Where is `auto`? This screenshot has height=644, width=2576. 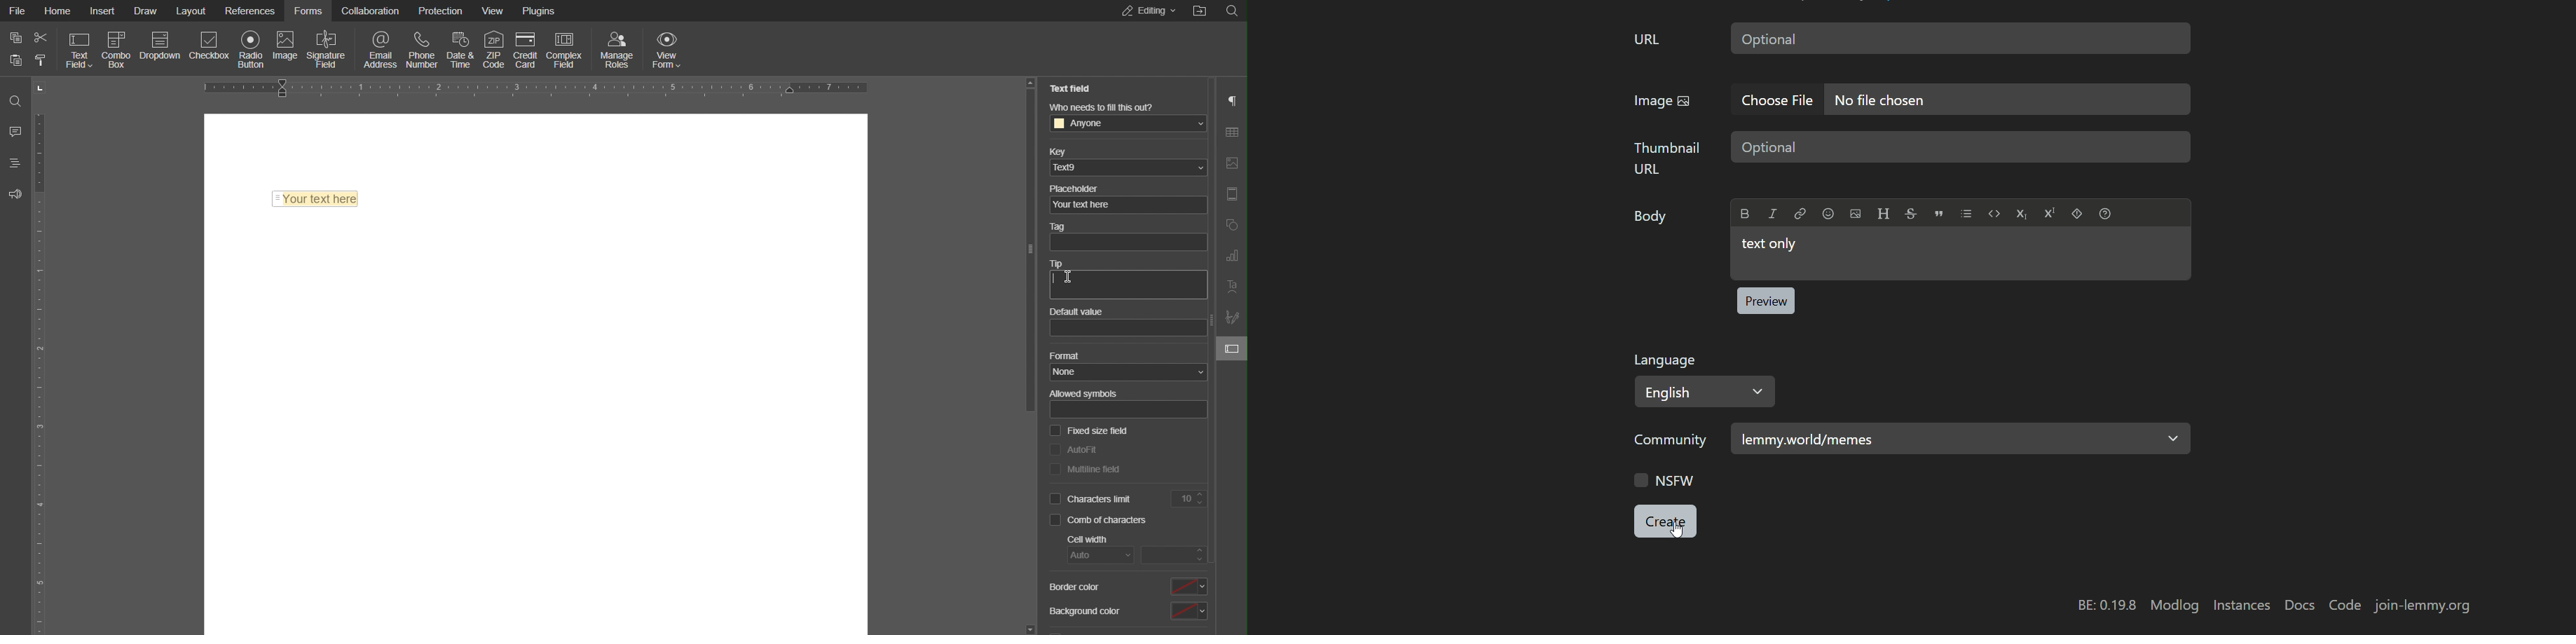
auto is located at coordinates (1104, 555).